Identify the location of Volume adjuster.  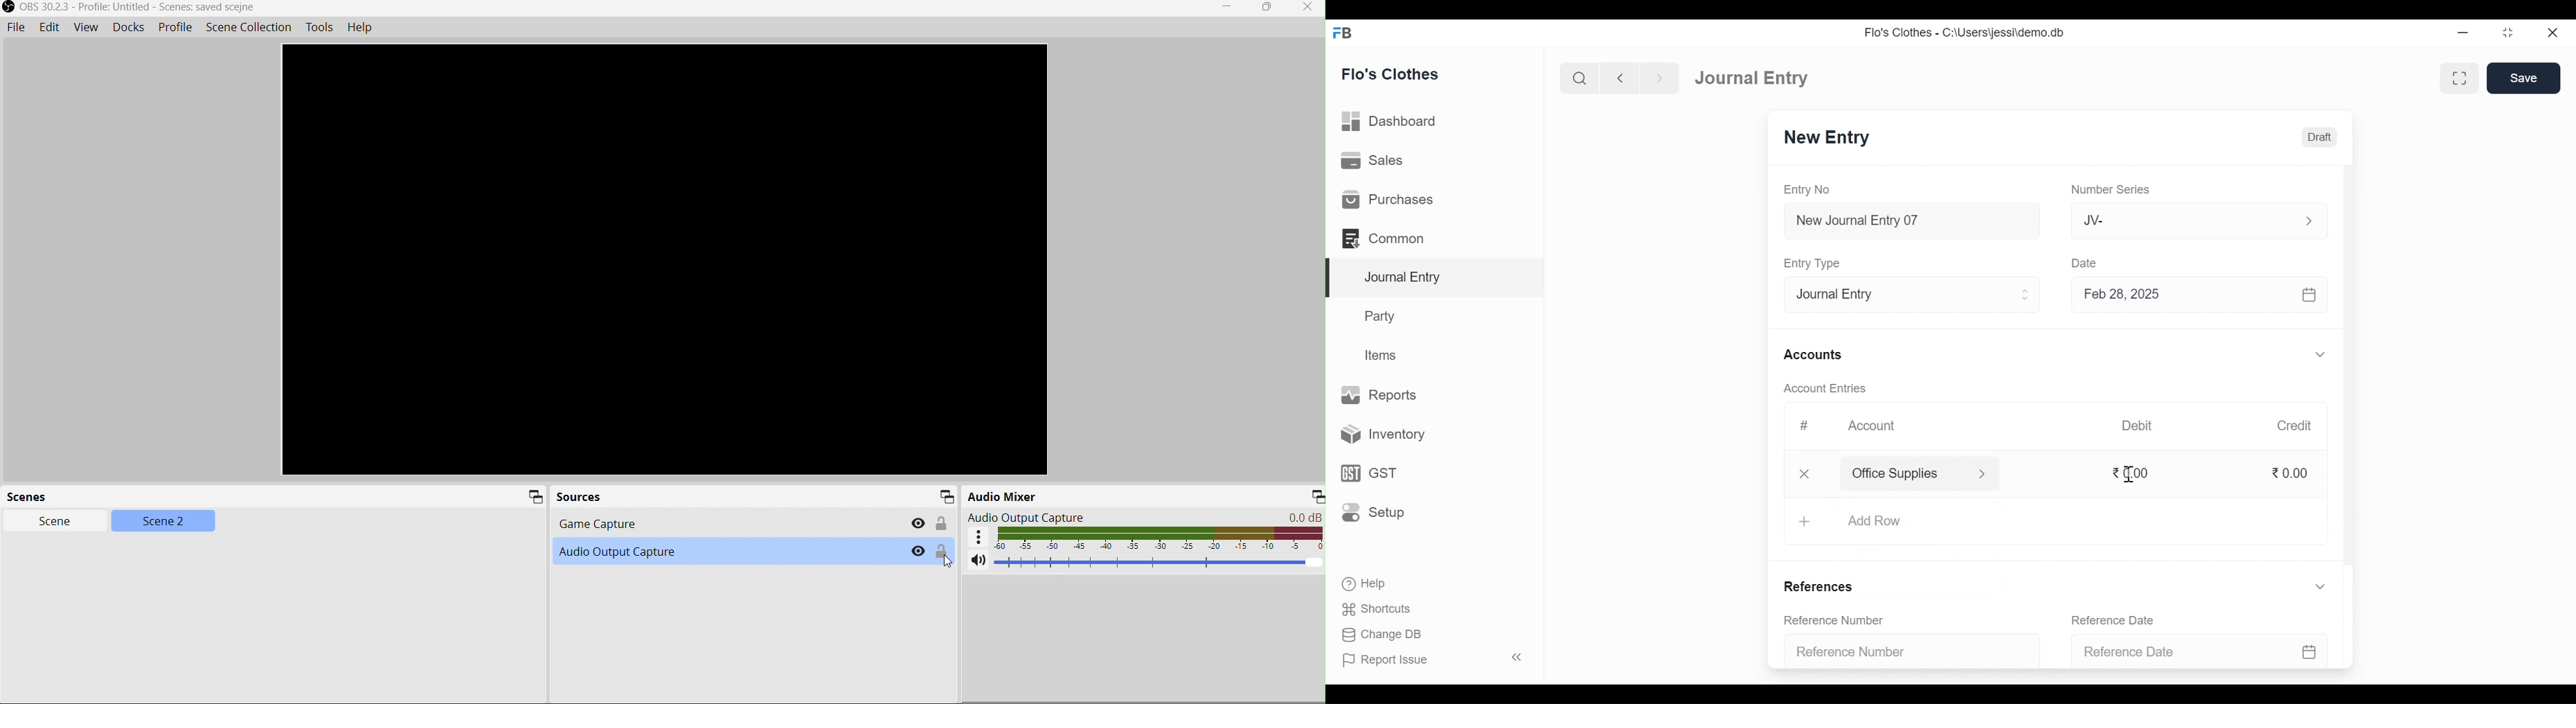
(1159, 563).